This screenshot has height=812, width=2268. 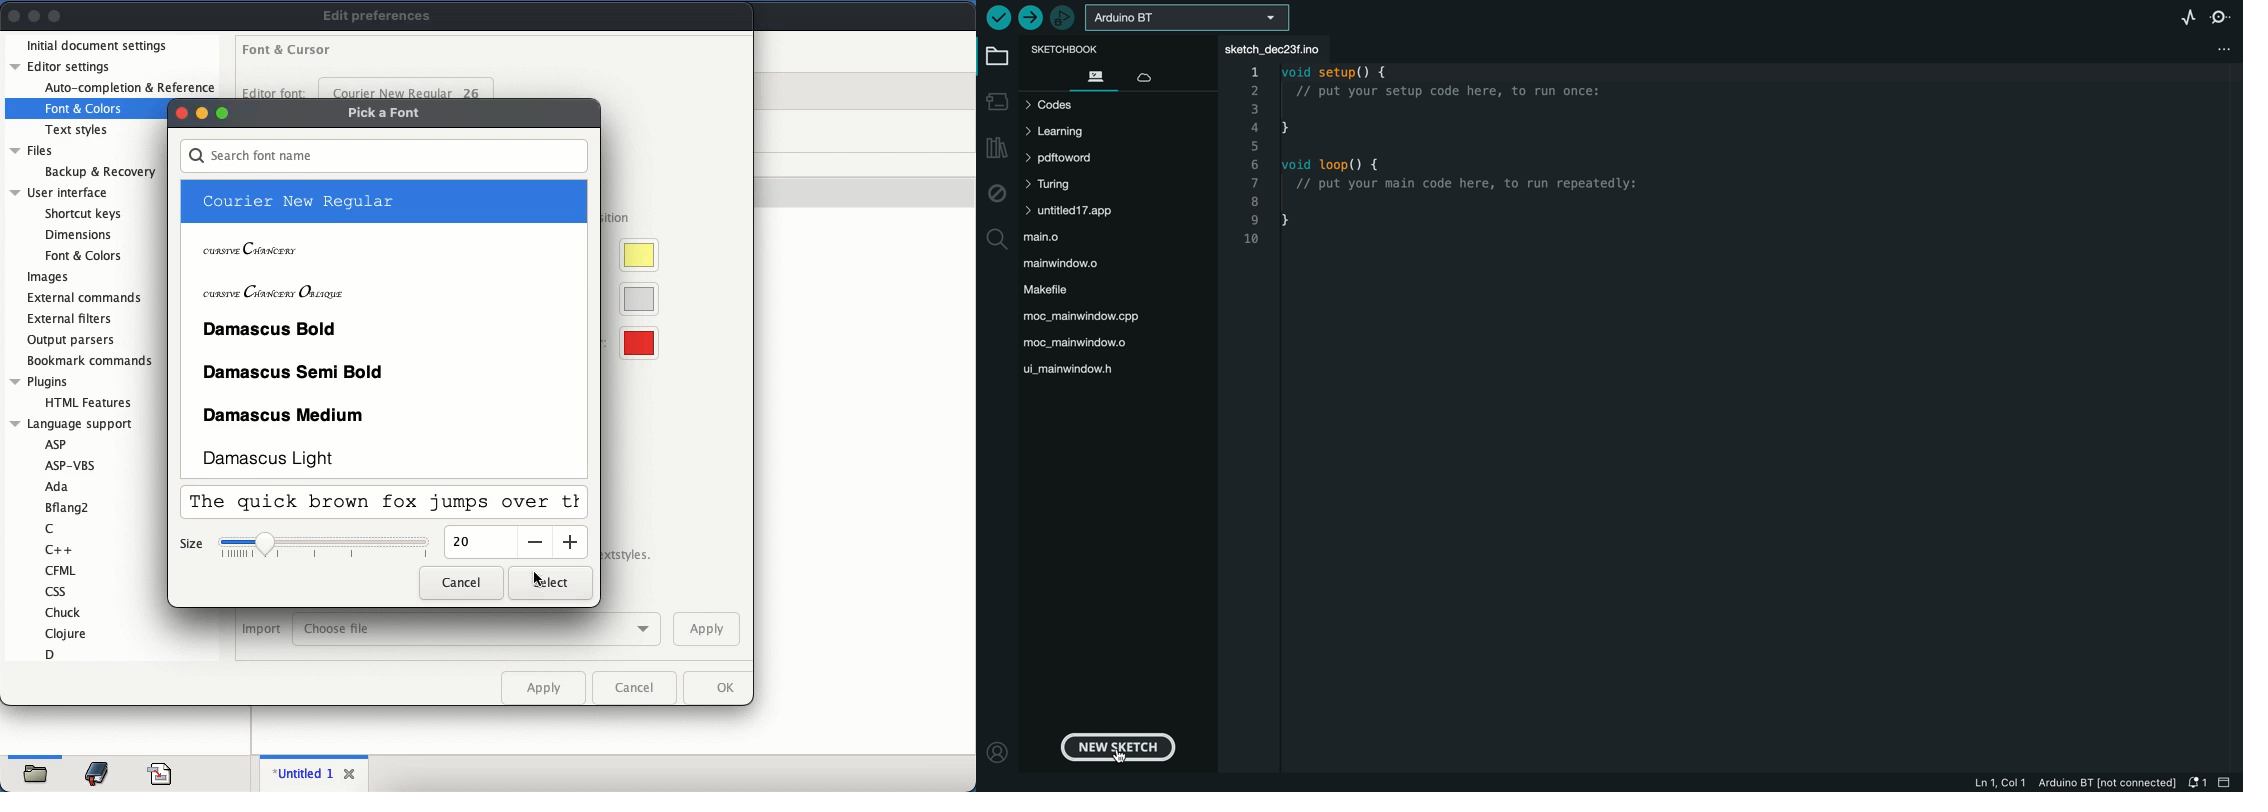 What do you see at coordinates (547, 583) in the screenshot?
I see `select` at bounding box center [547, 583].